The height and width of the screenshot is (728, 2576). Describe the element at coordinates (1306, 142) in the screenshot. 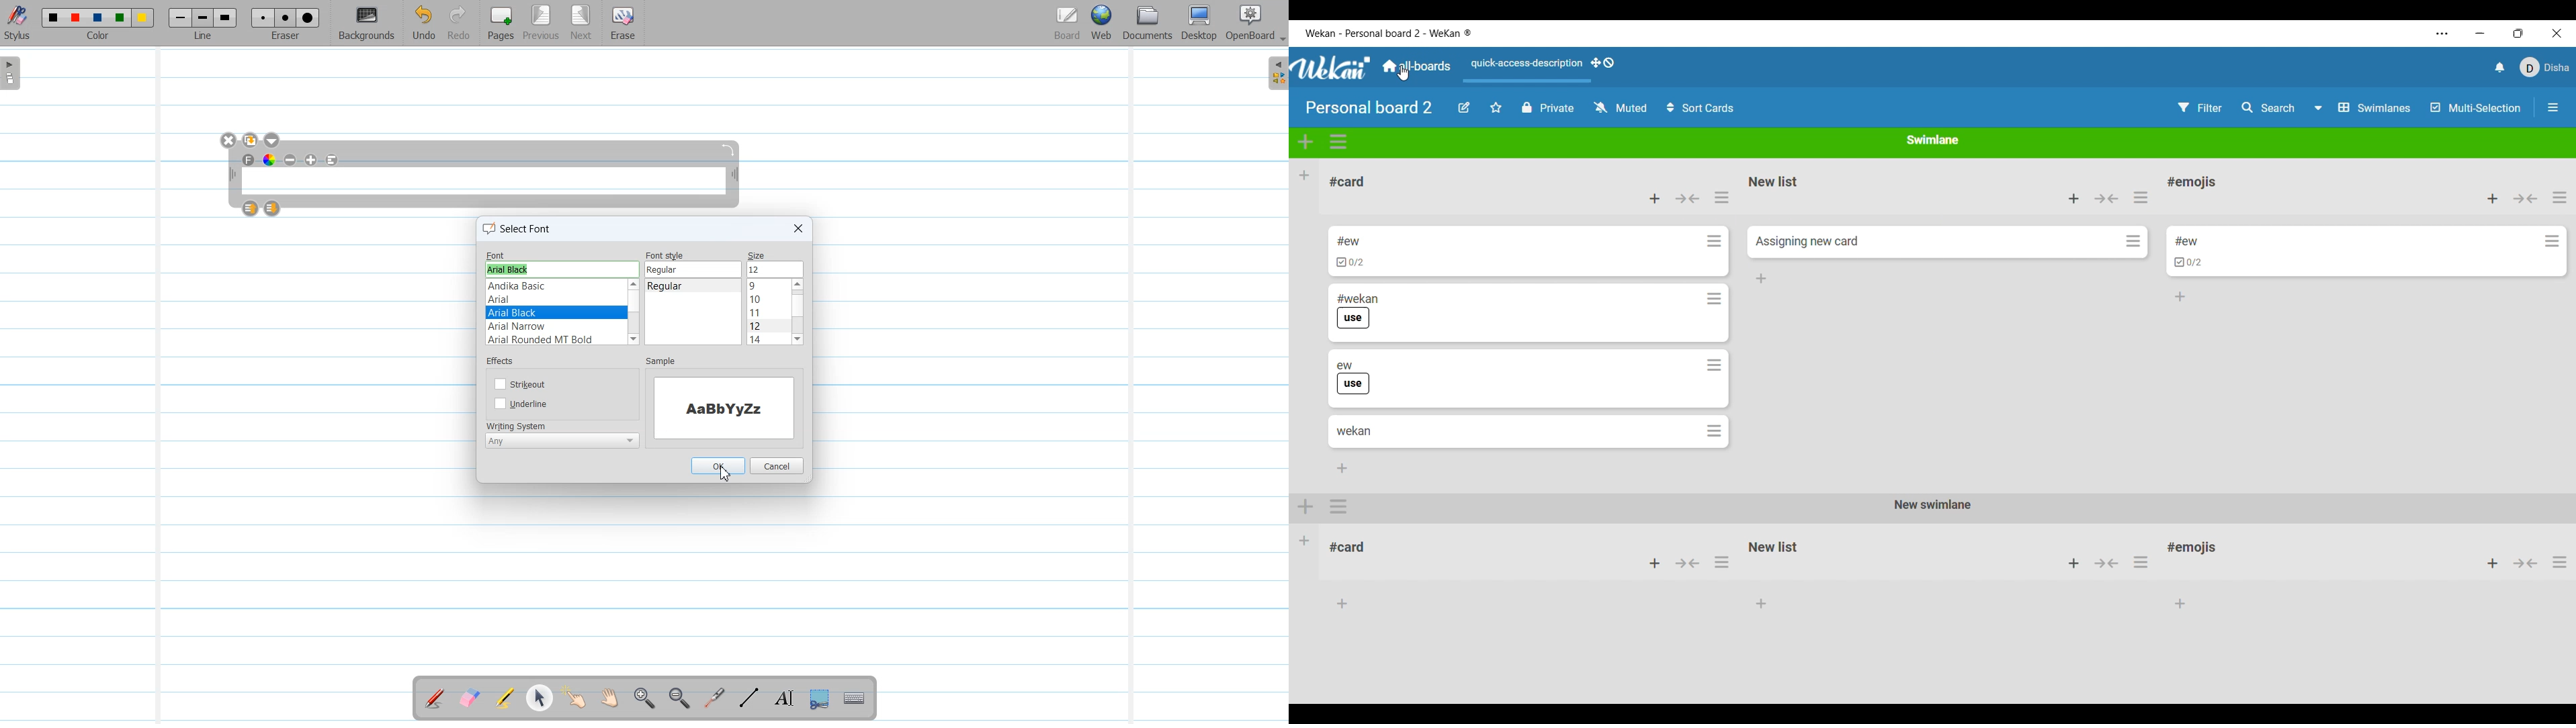

I see `Add swimlane` at that location.